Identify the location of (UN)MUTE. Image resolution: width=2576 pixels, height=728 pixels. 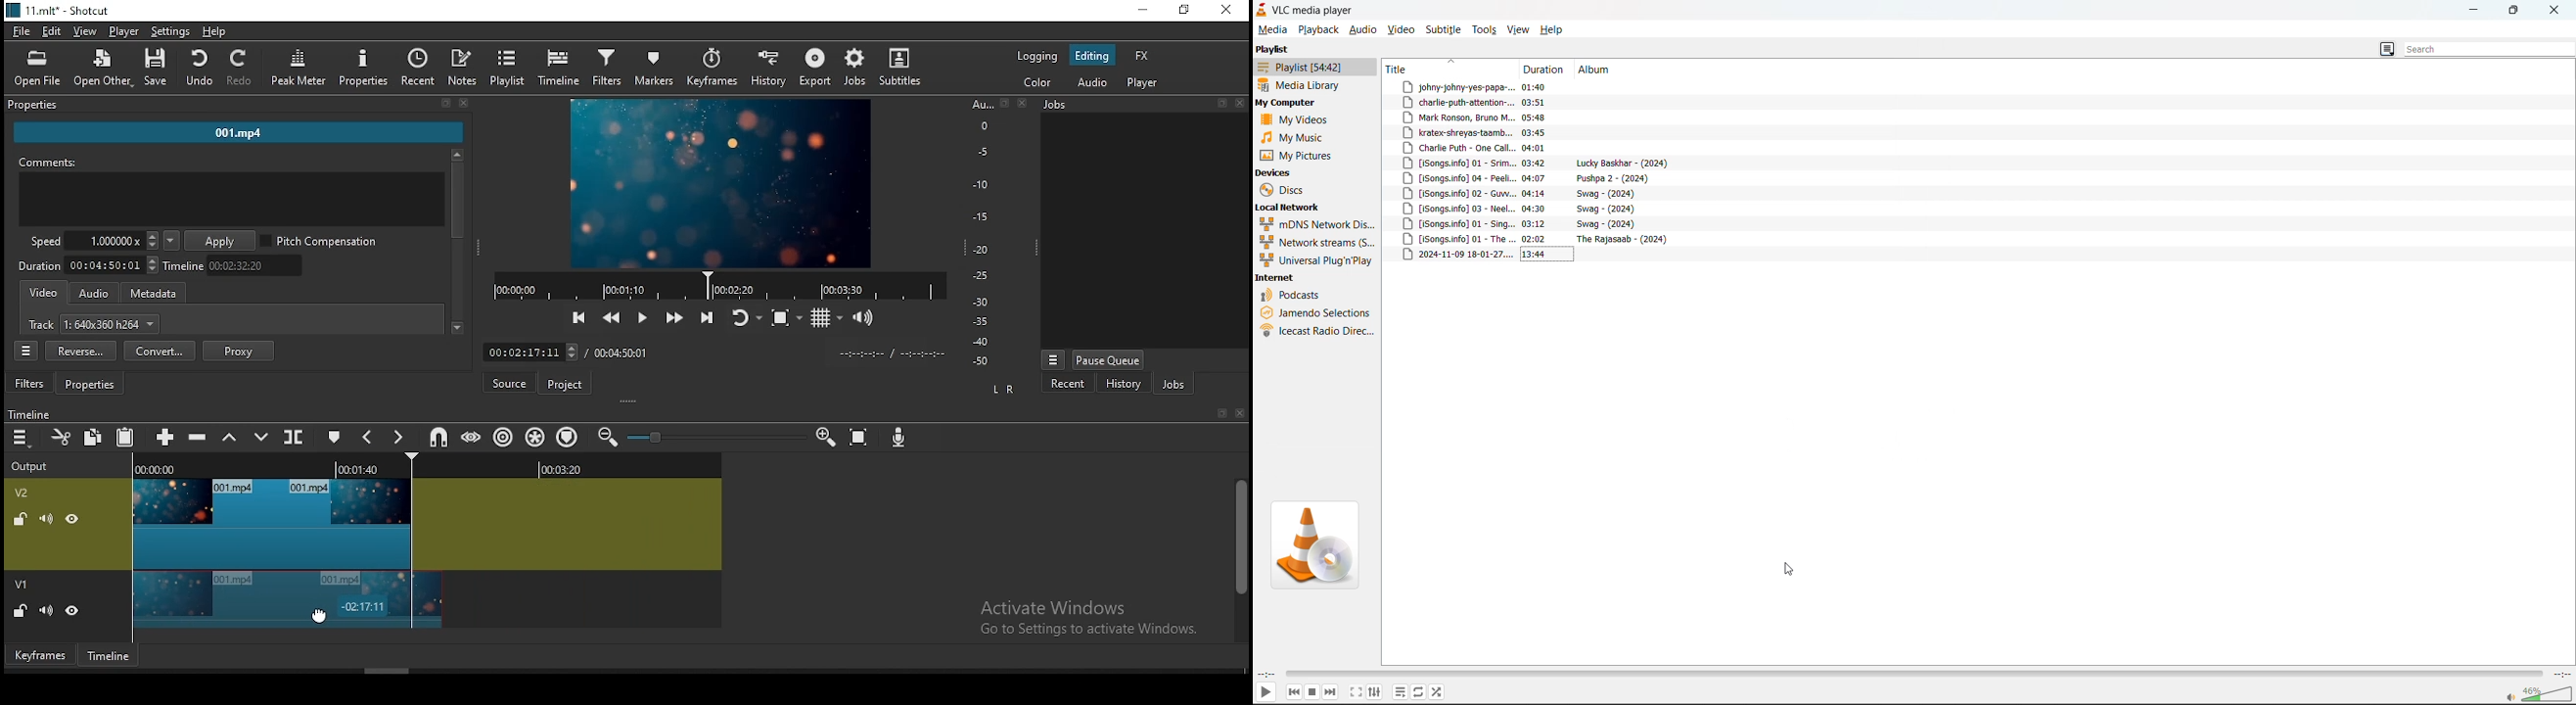
(44, 611).